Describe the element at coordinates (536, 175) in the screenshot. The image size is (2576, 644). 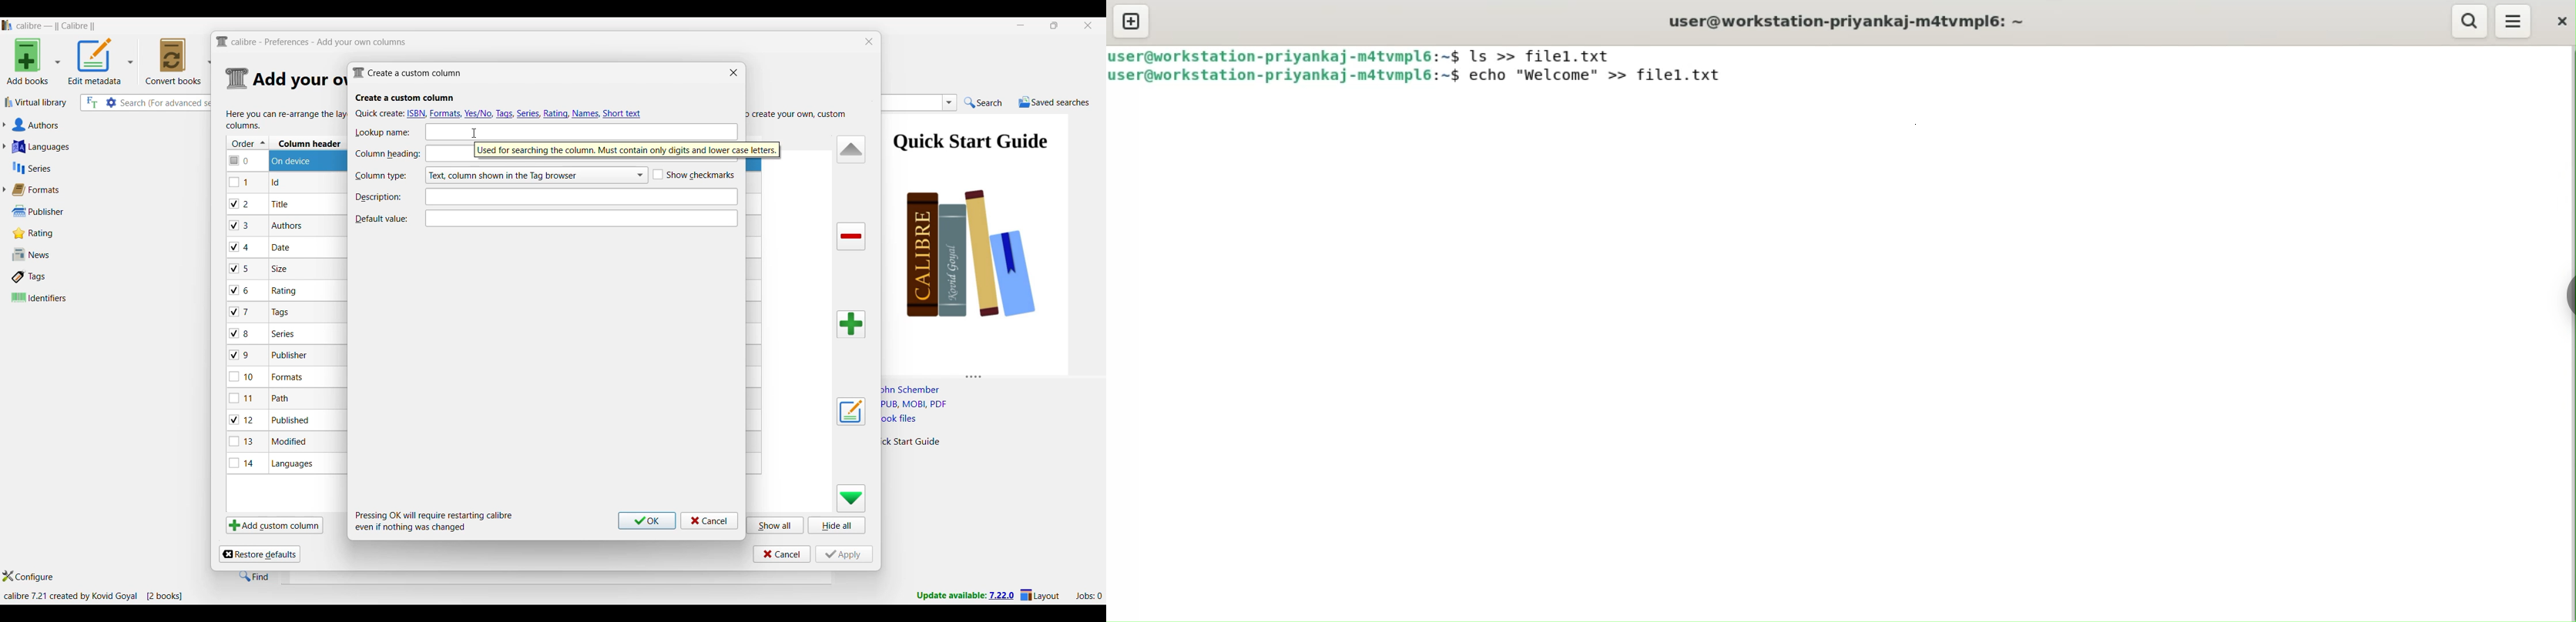
I see `Column type options` at that location.